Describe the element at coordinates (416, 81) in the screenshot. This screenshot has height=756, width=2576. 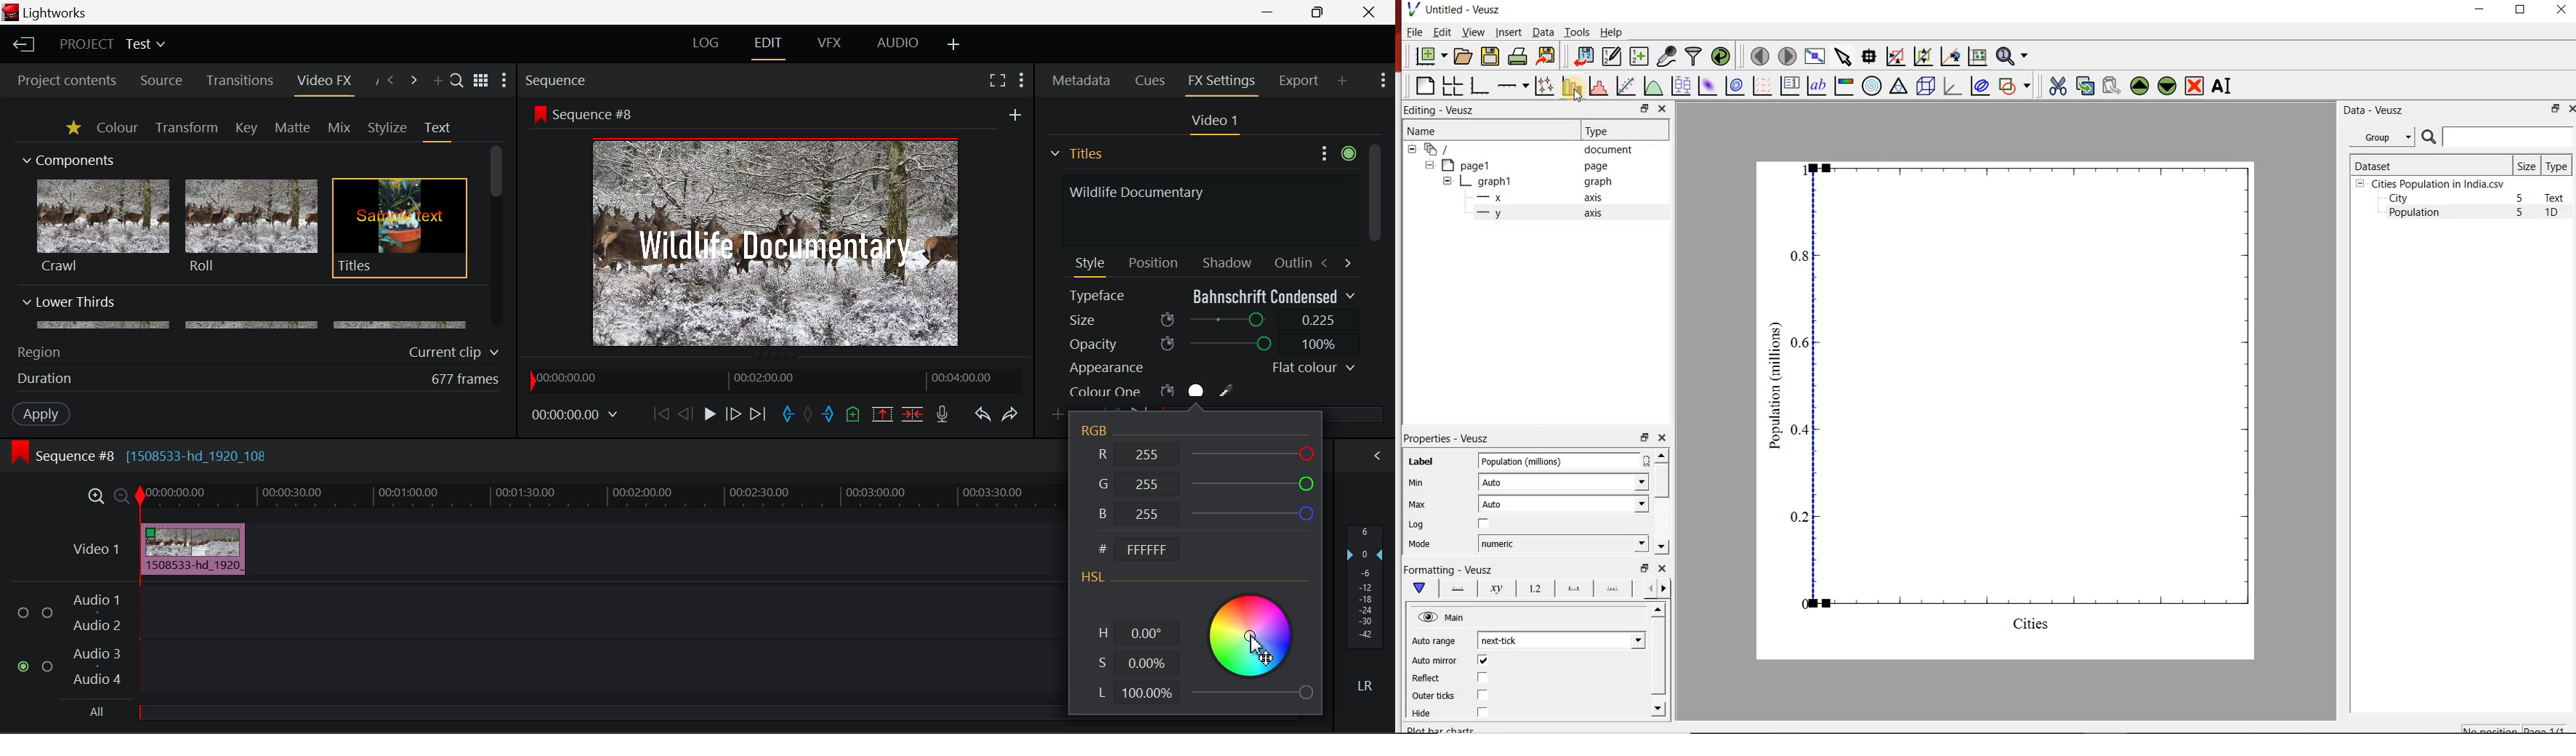
I see `Next Panel` at that location.